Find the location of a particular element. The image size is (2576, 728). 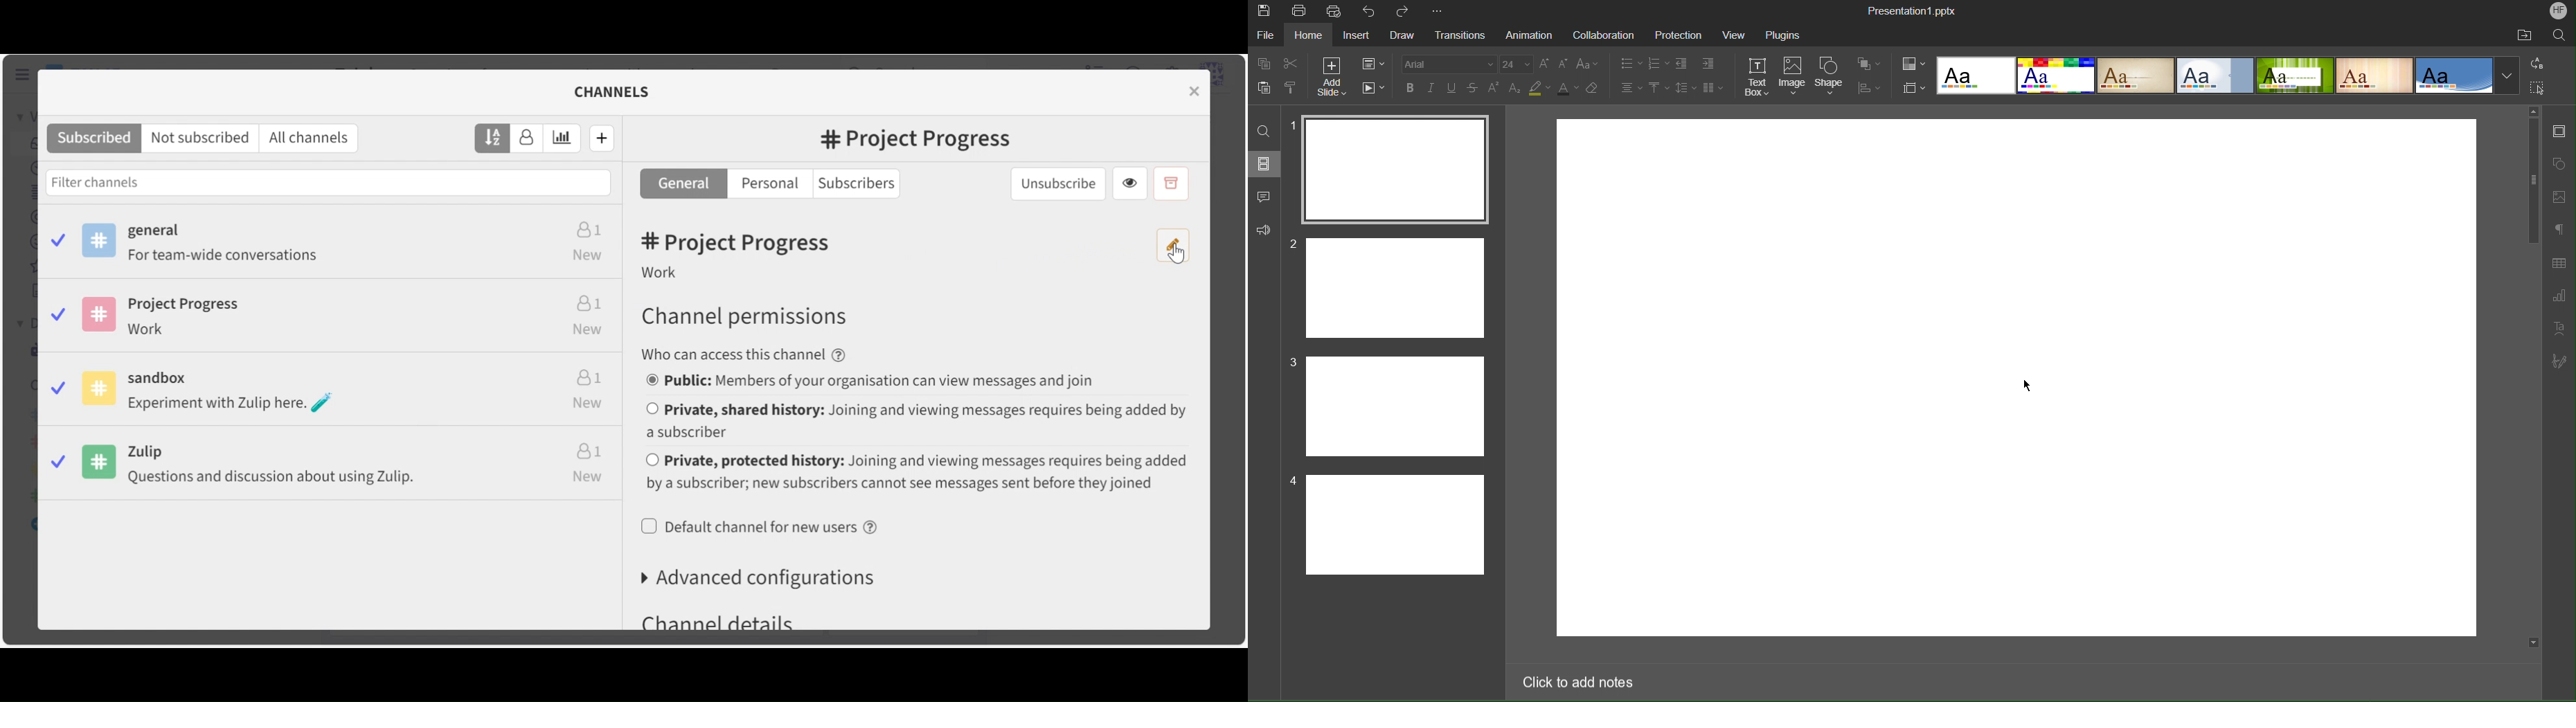

Sort by weekly estimated traffic is located at coordinates (561, 138).